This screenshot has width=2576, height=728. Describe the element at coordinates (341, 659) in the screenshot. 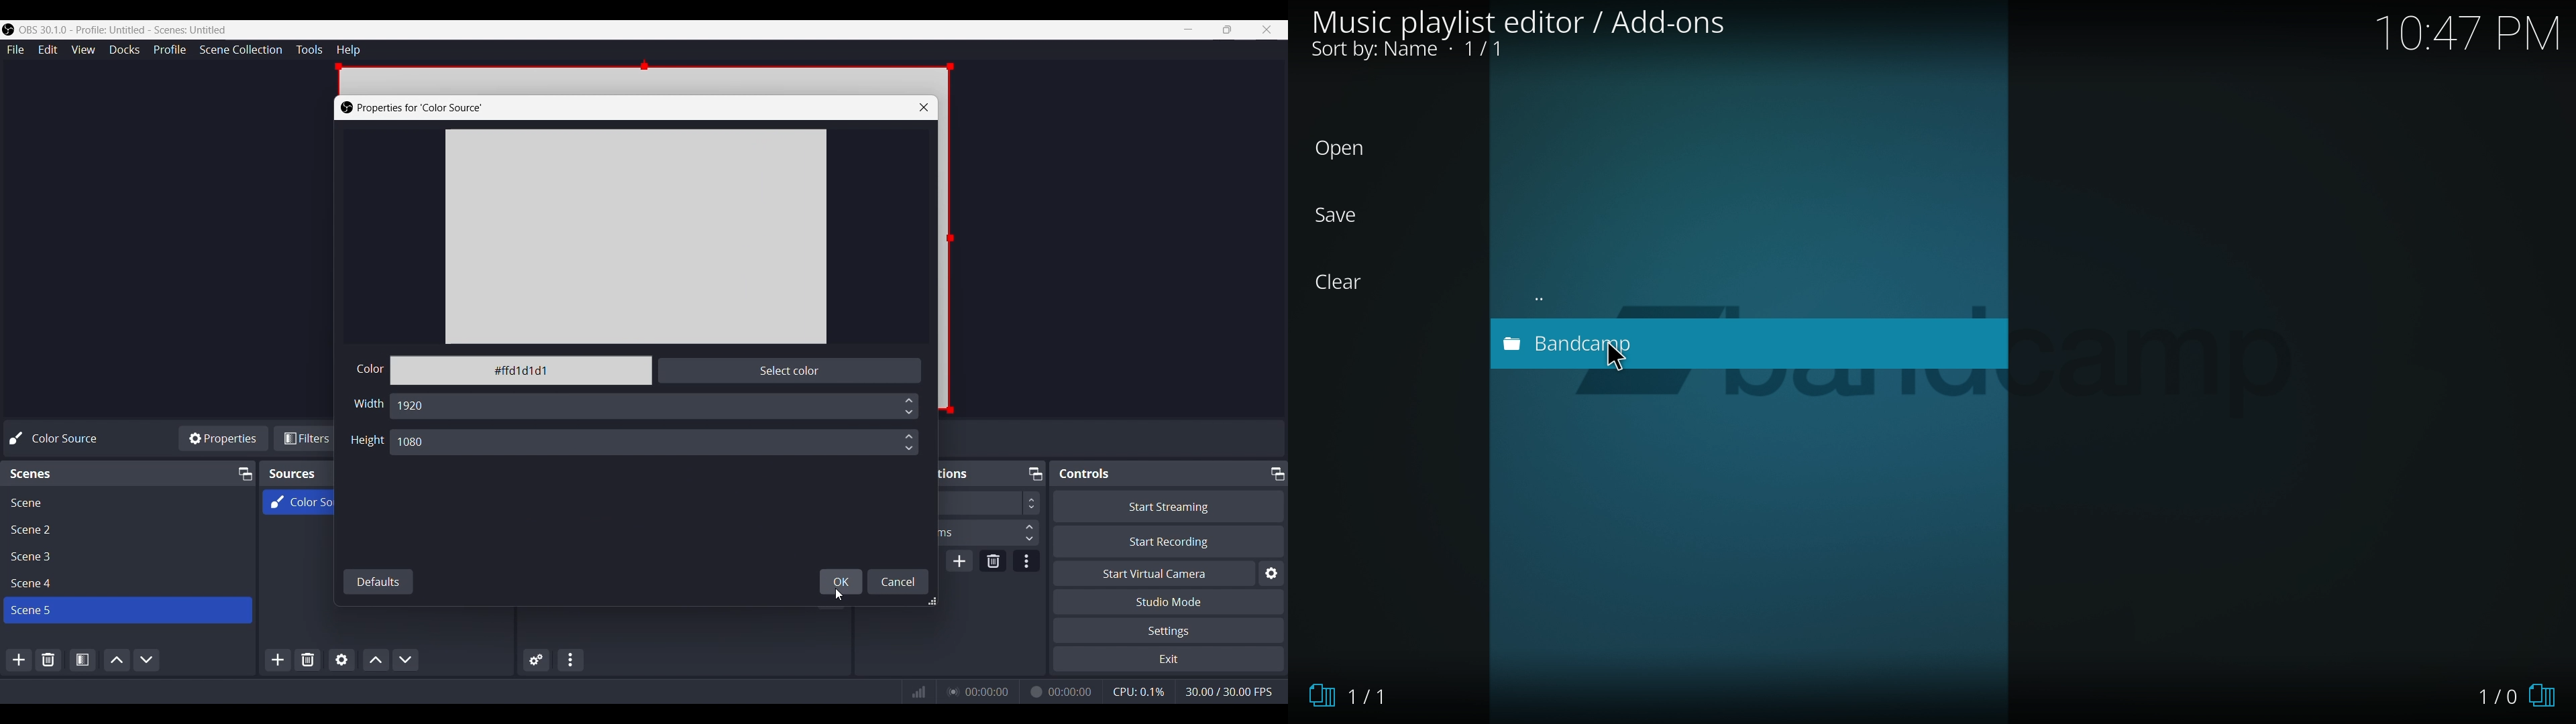

I see `Open Sources Properties` at that location.